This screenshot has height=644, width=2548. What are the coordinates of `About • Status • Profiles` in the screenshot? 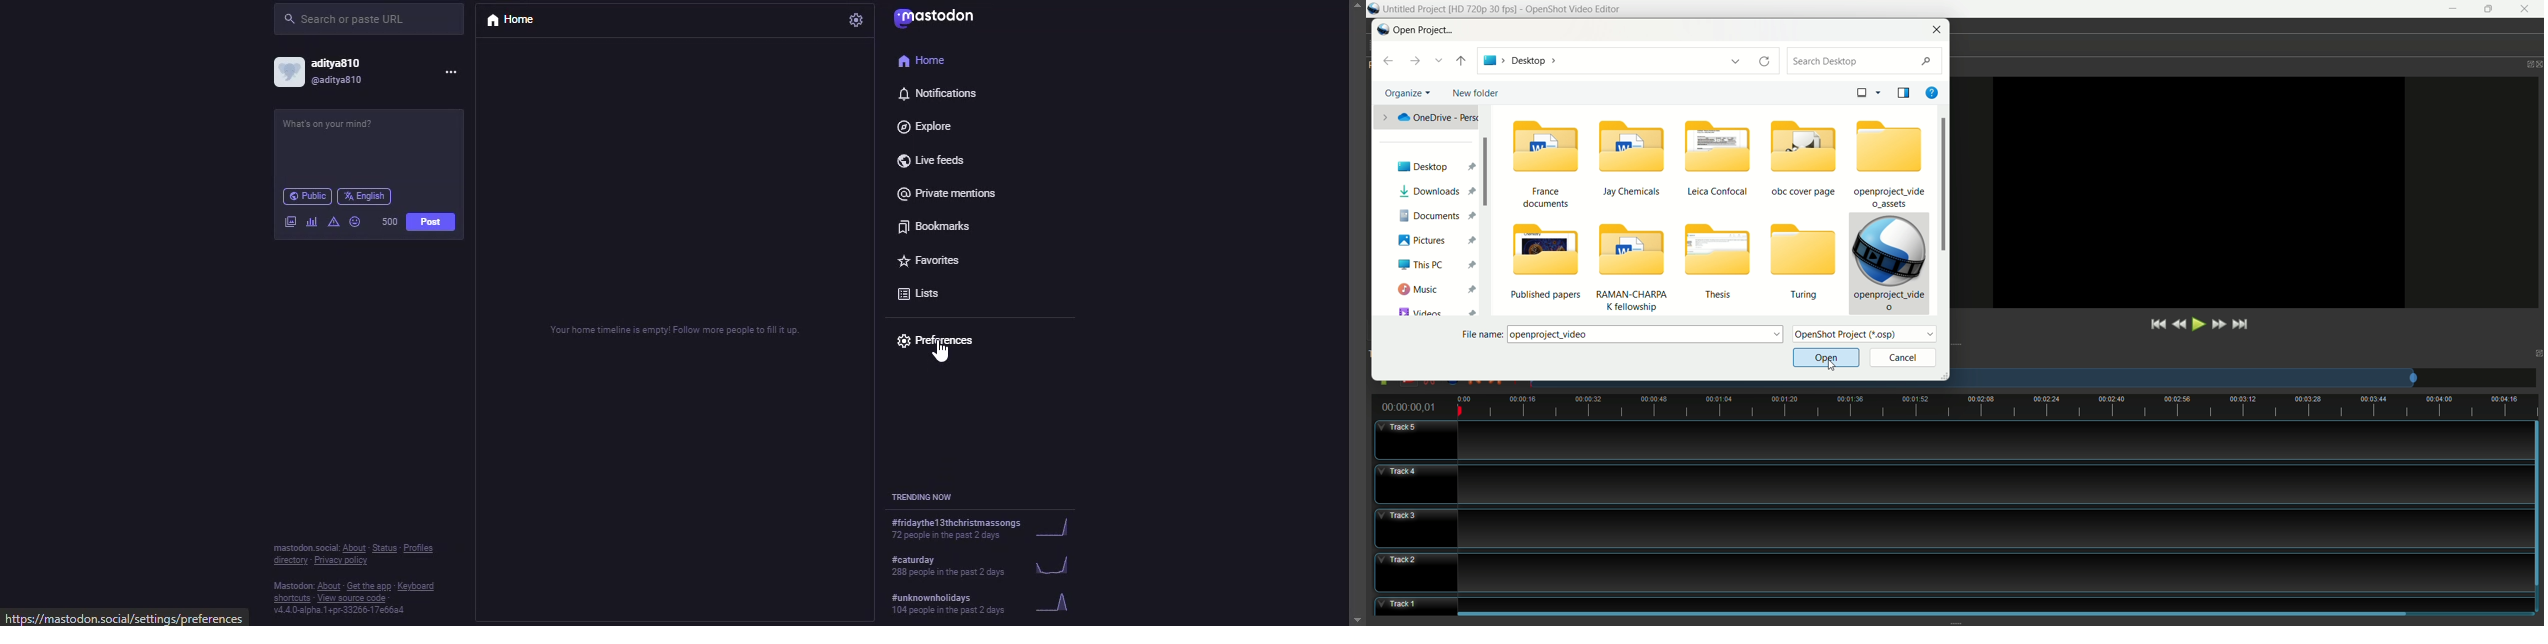 It's located at (392, 548).